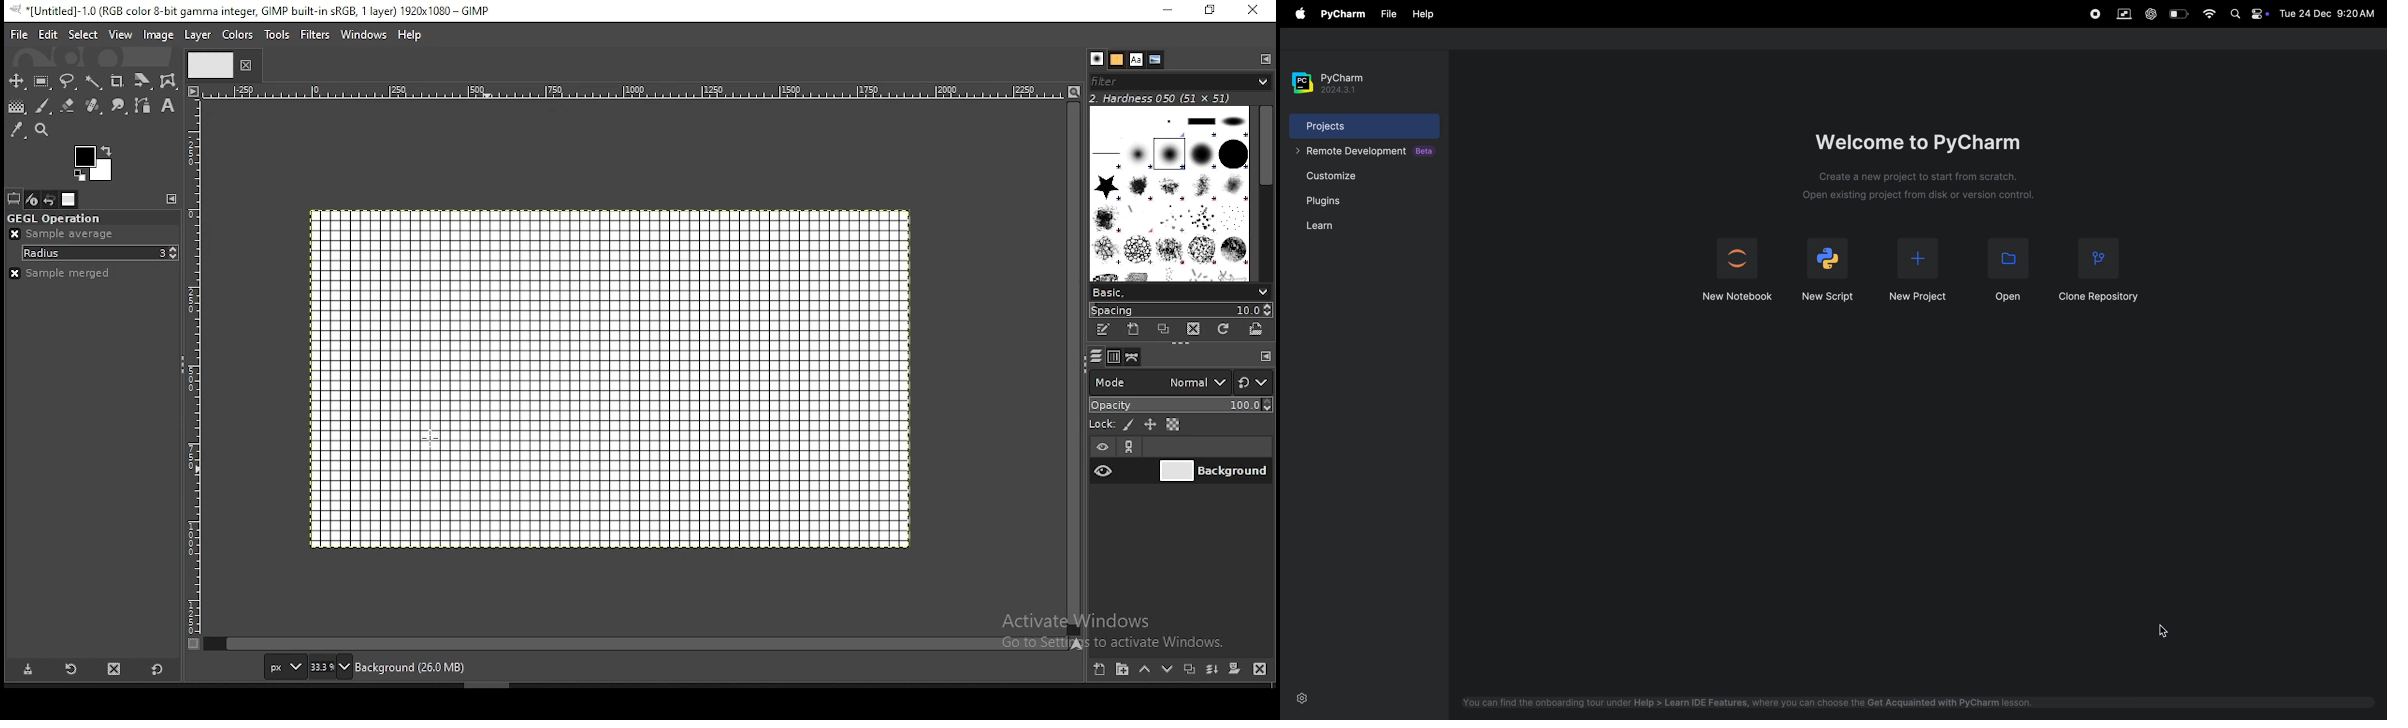  What do you see at coordinates (44, 106) in the screenshot?
I see `brush tool` at bounding box center [44, 106].